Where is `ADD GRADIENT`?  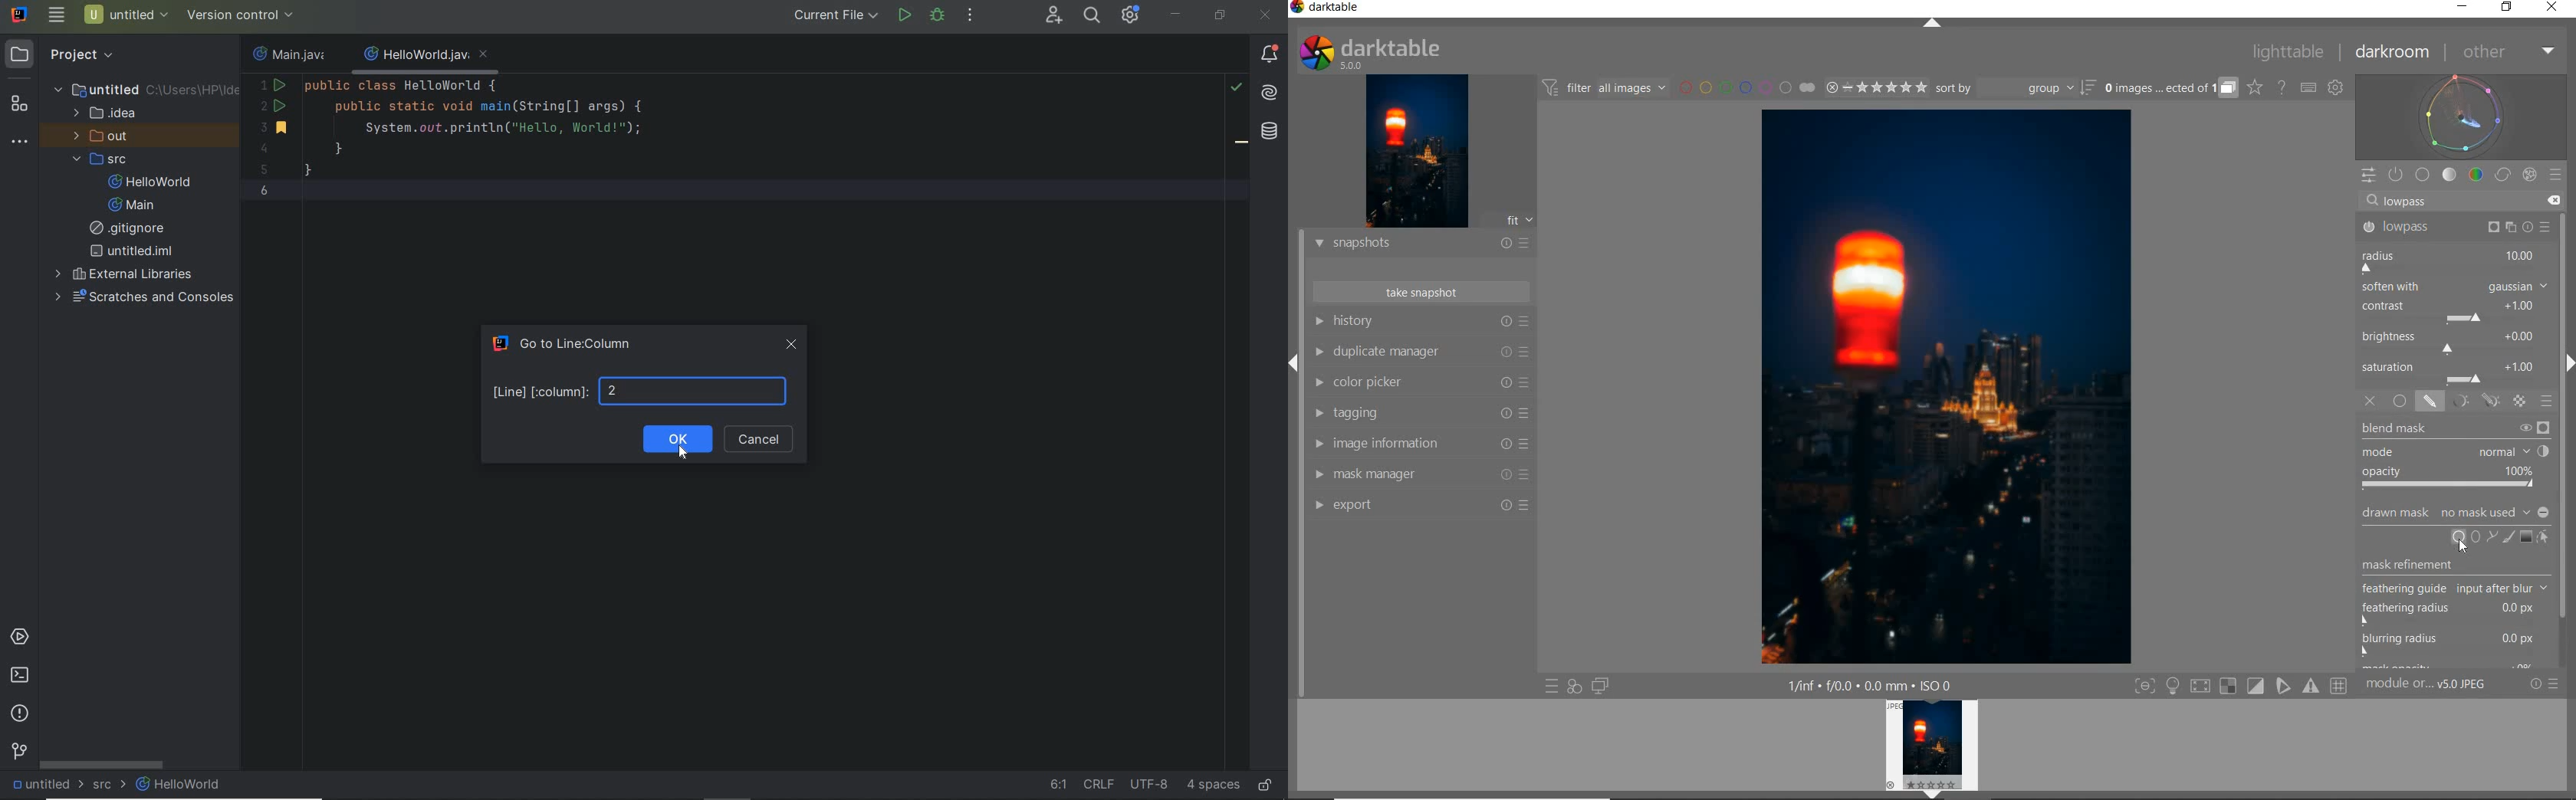
ADD GRADIENT is located at coordinates (2525, 537).